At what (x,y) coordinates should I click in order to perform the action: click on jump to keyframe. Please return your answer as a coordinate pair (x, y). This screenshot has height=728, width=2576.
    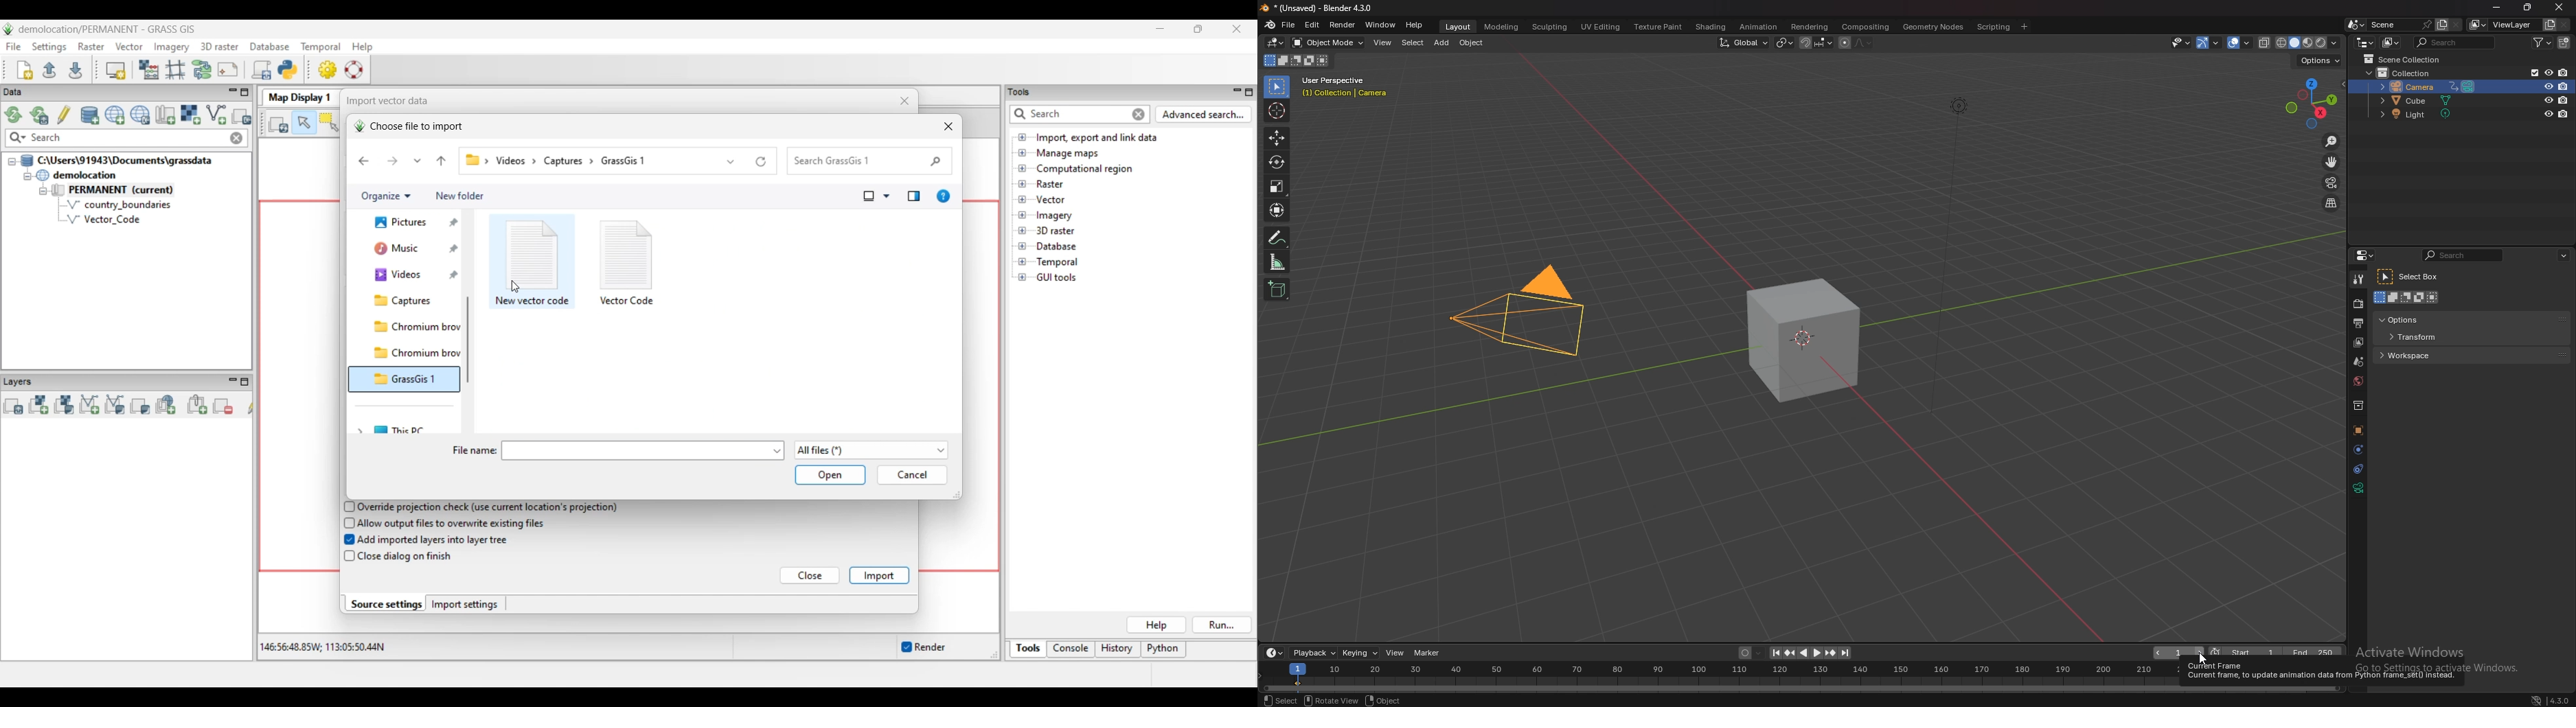
    Looking at the image, I should click on (1789, 653).